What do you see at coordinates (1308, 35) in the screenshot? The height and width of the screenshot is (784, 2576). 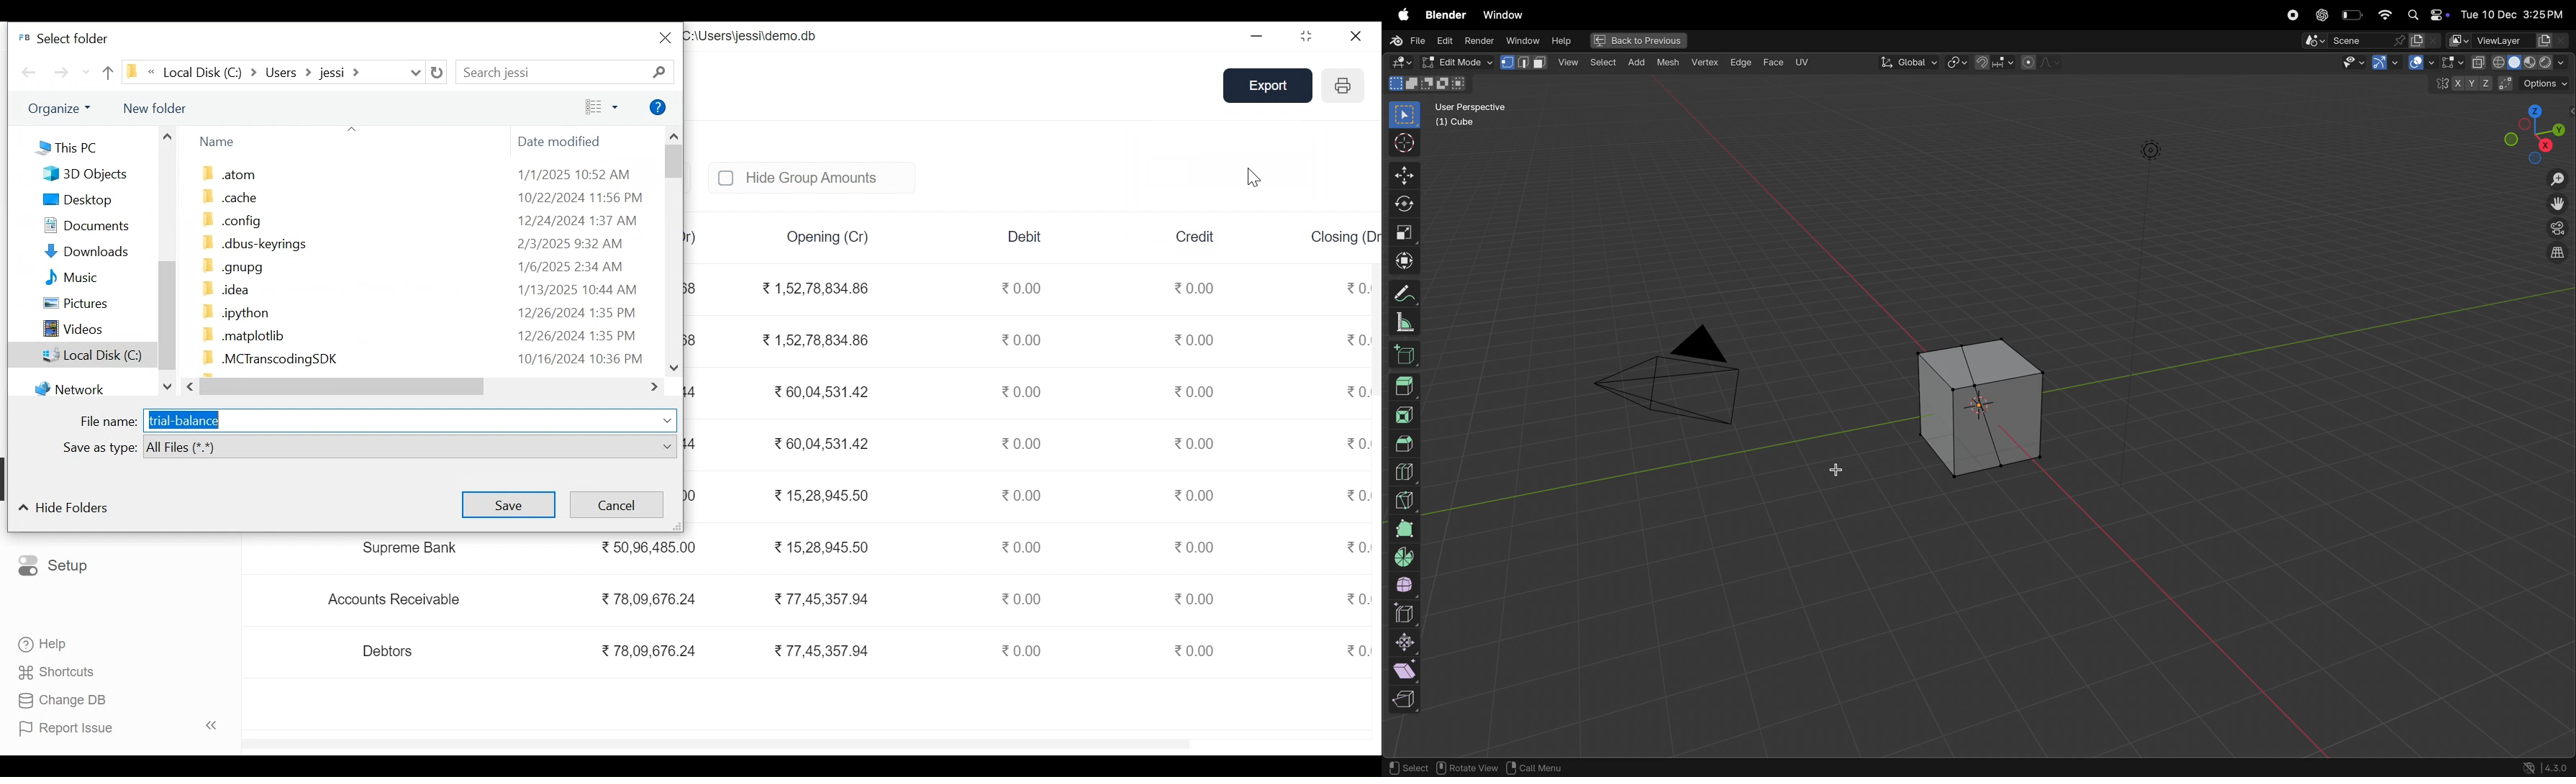 I see `Restore` at bounding box center [1308, 35].